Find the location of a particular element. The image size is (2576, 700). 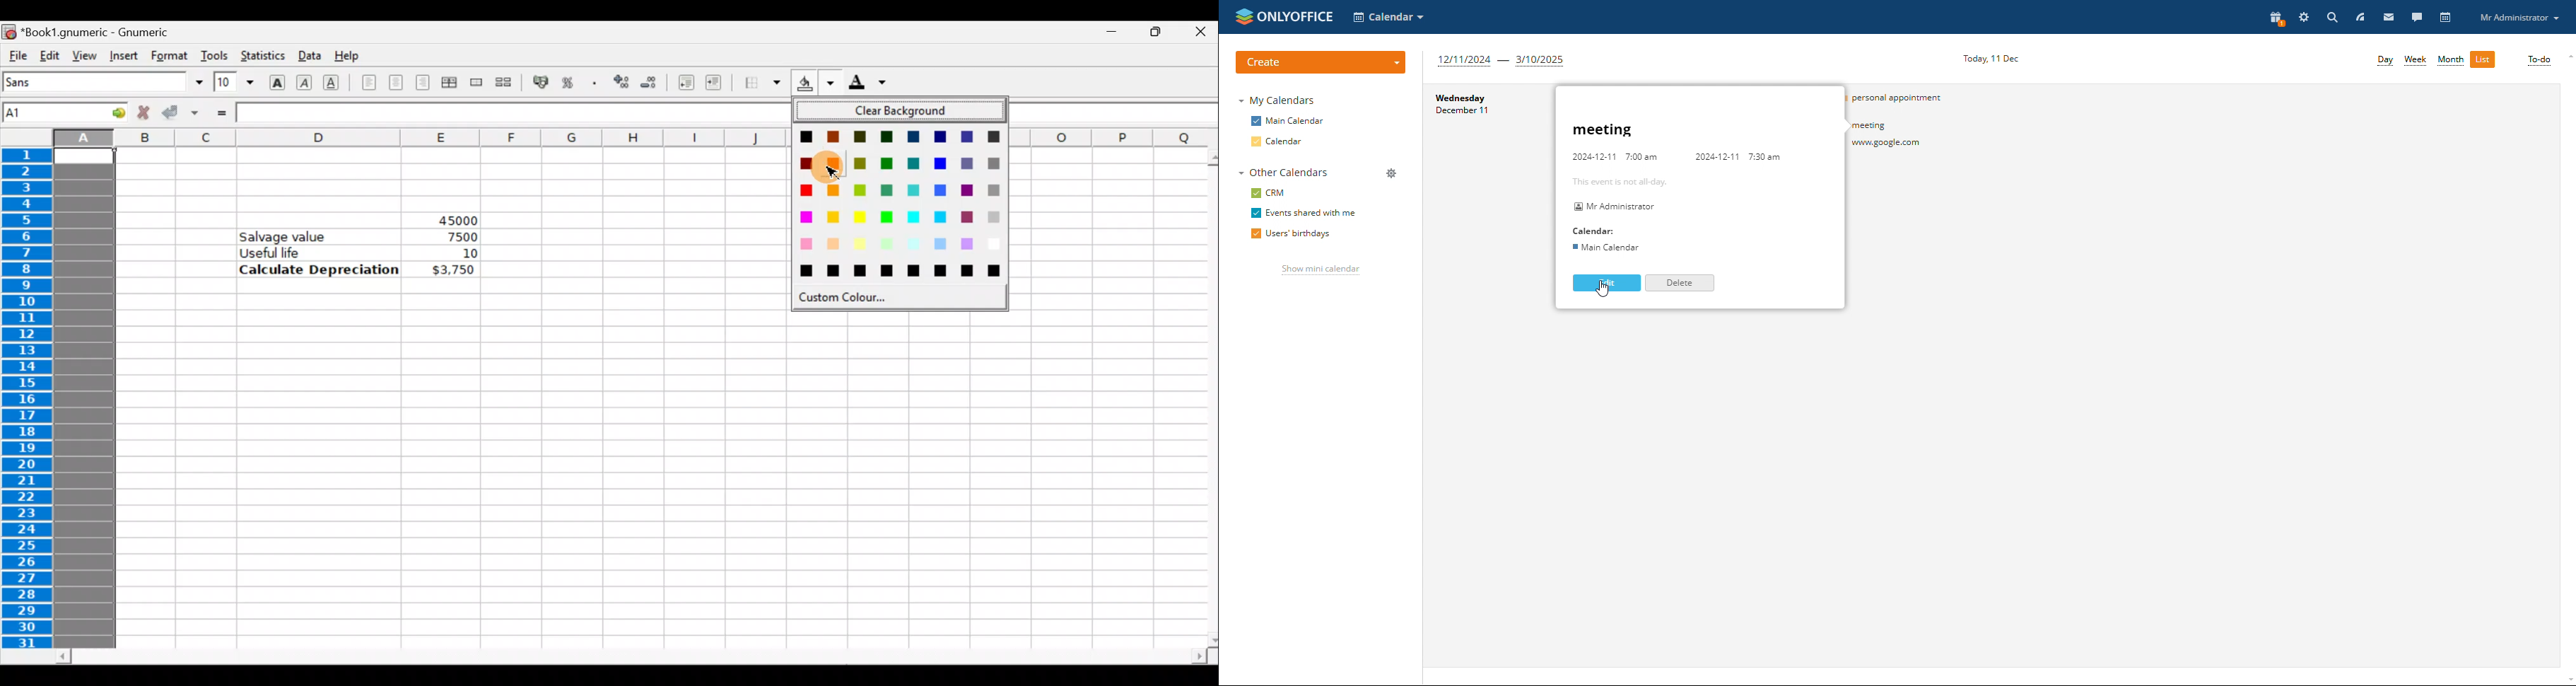

Decrease indent, align contents to the left is located at coordinates (683, 83).